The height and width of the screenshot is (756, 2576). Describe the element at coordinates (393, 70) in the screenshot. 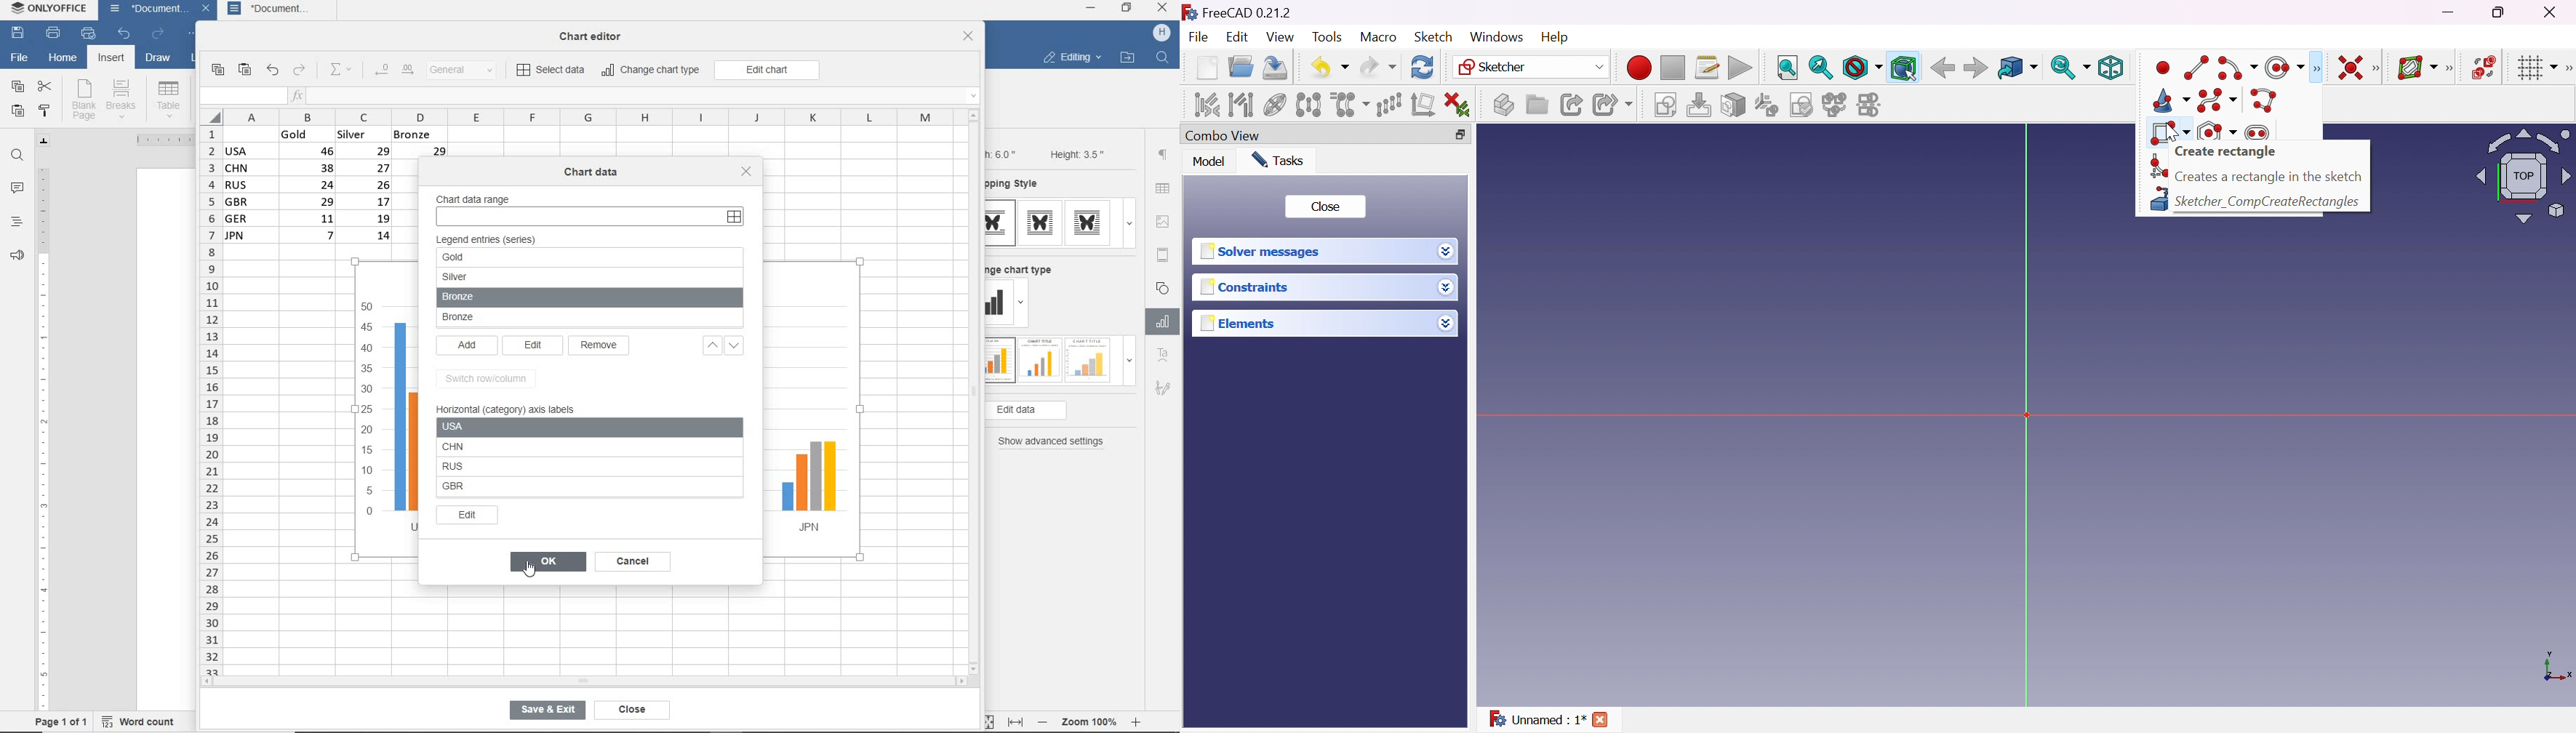

I see `change decimal place` at that location.